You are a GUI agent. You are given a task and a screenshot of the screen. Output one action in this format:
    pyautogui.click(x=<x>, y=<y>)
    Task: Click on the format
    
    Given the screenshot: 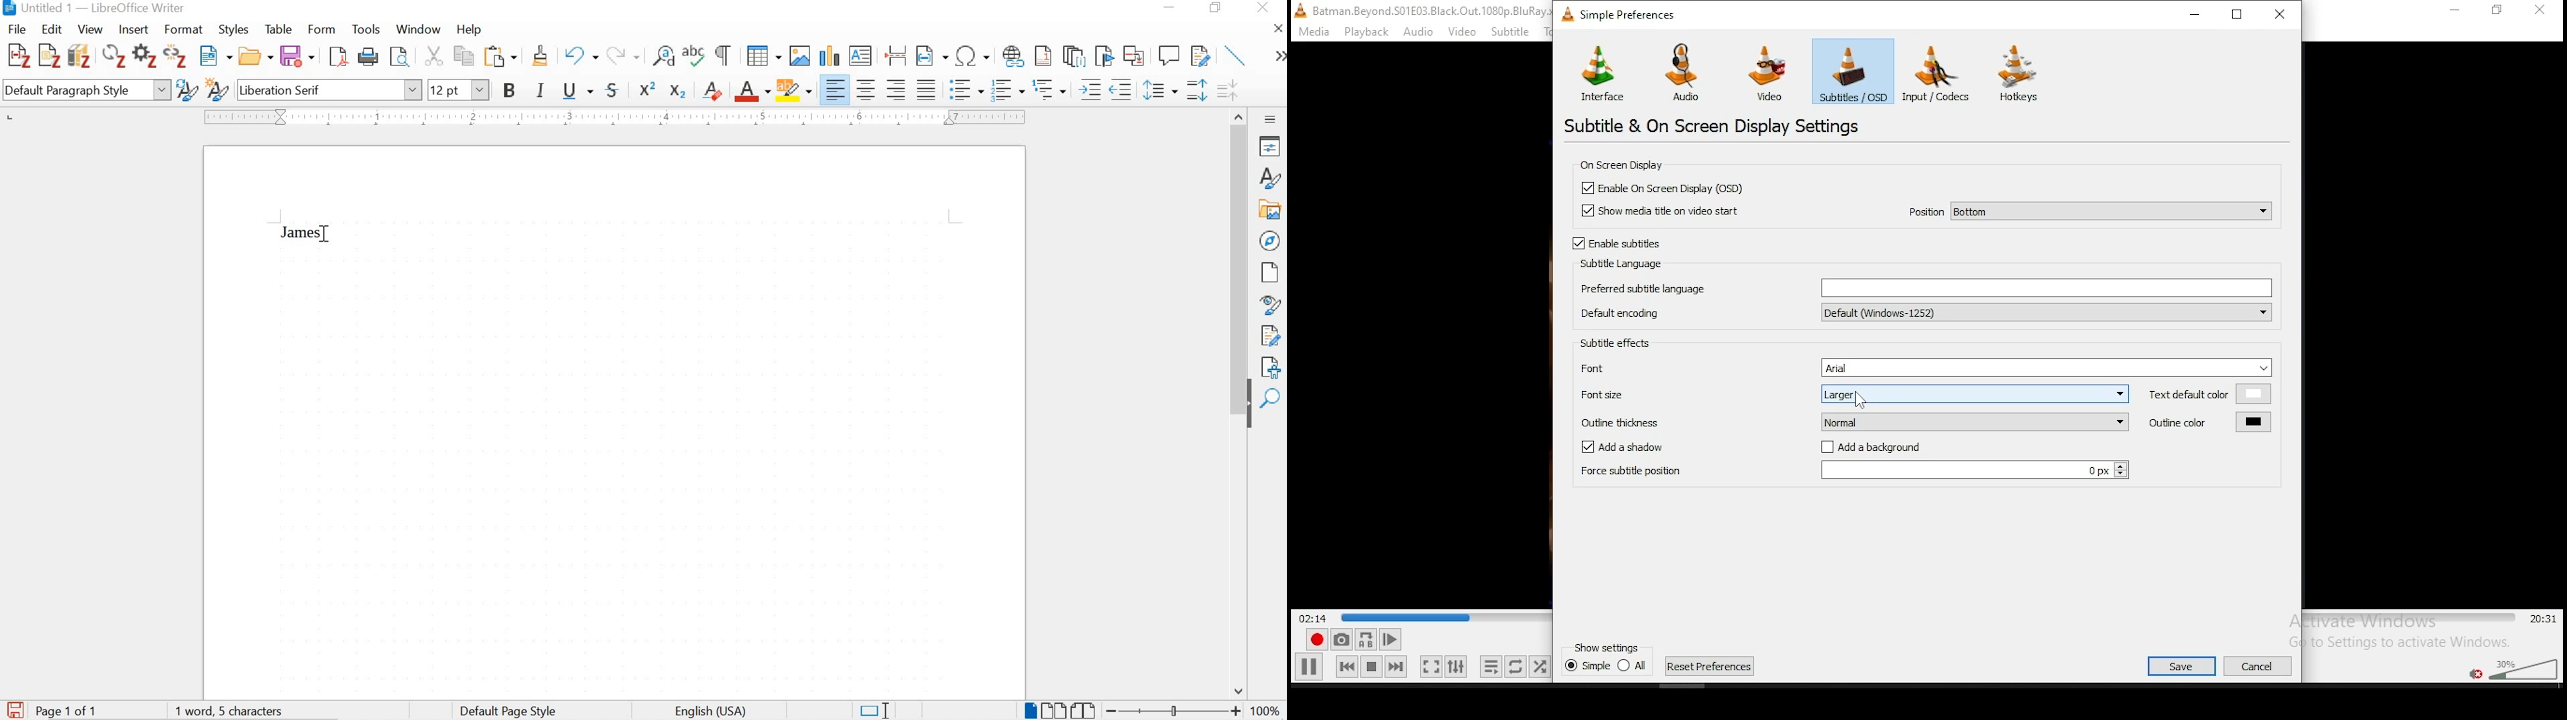 What is the action you would take?
    pyautogui.click(x=184, y=30)
    